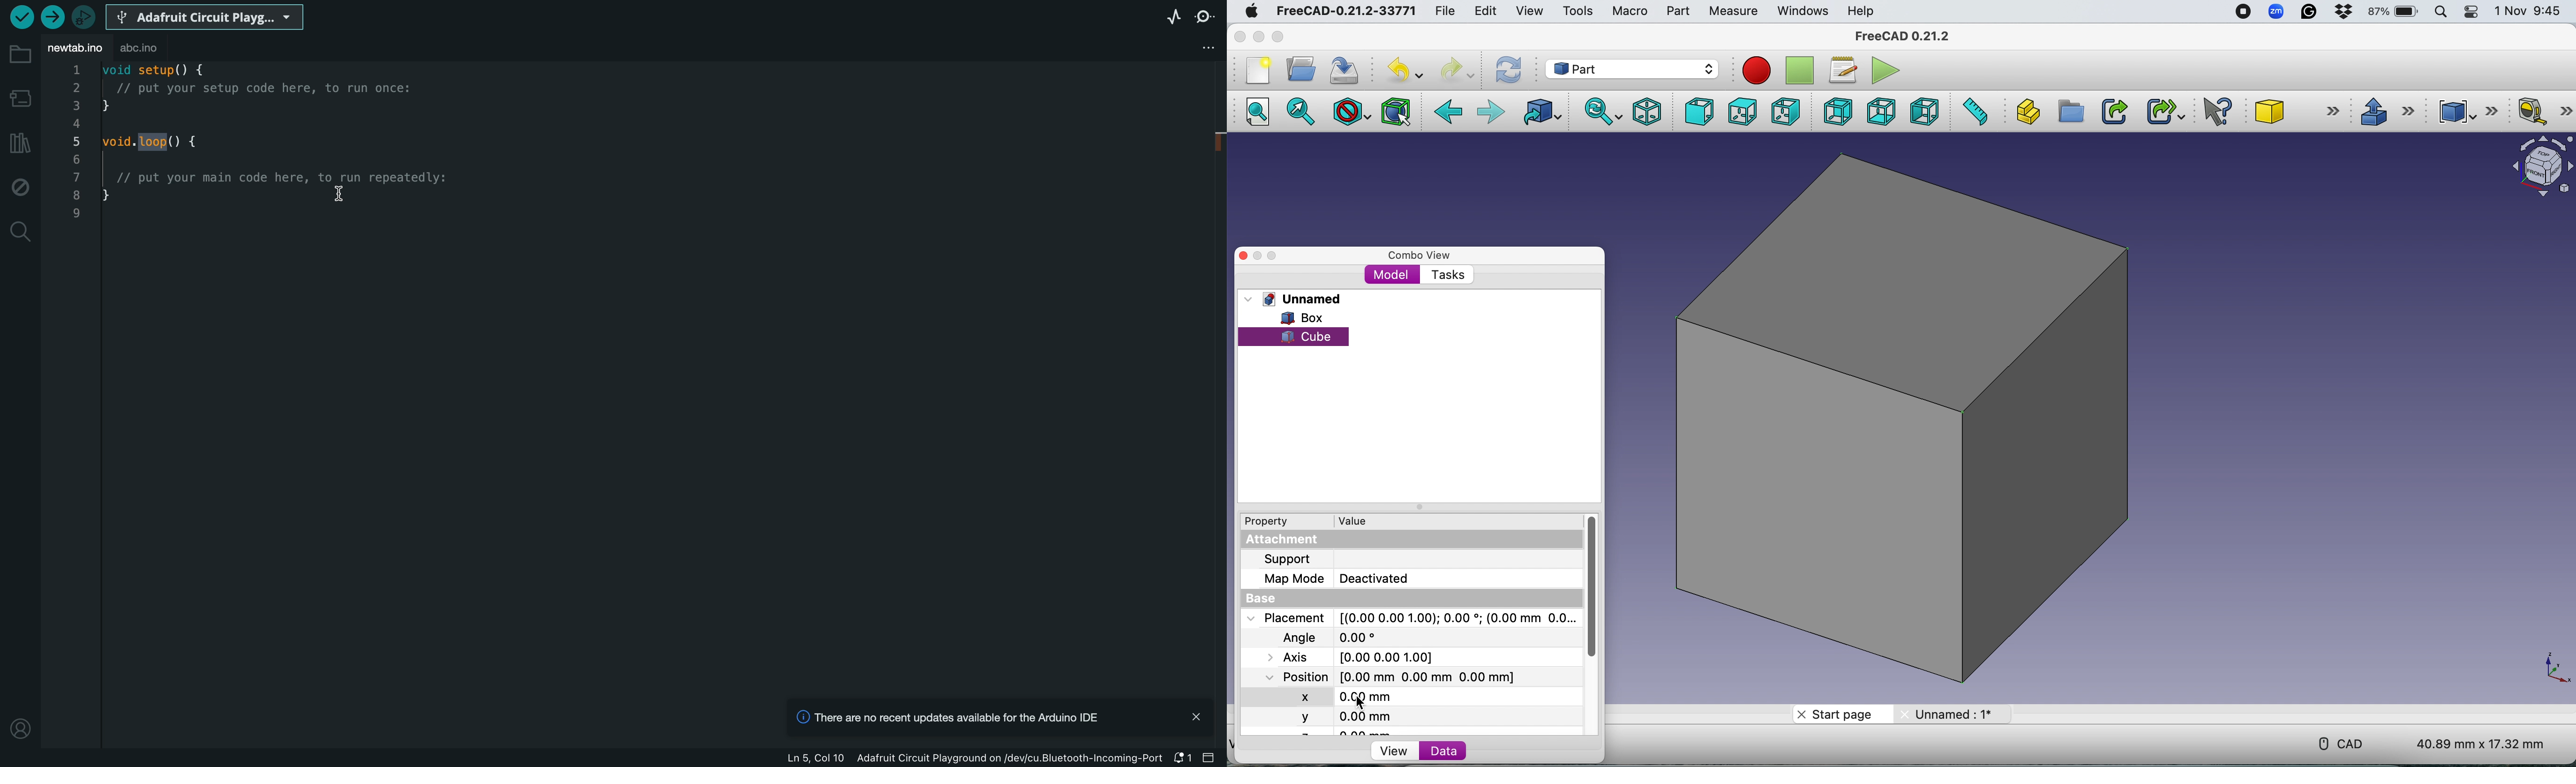 Image resolution: width=2576 pixels, height=784 pixels. I want to click on Grammarly, so click(2310, 12).